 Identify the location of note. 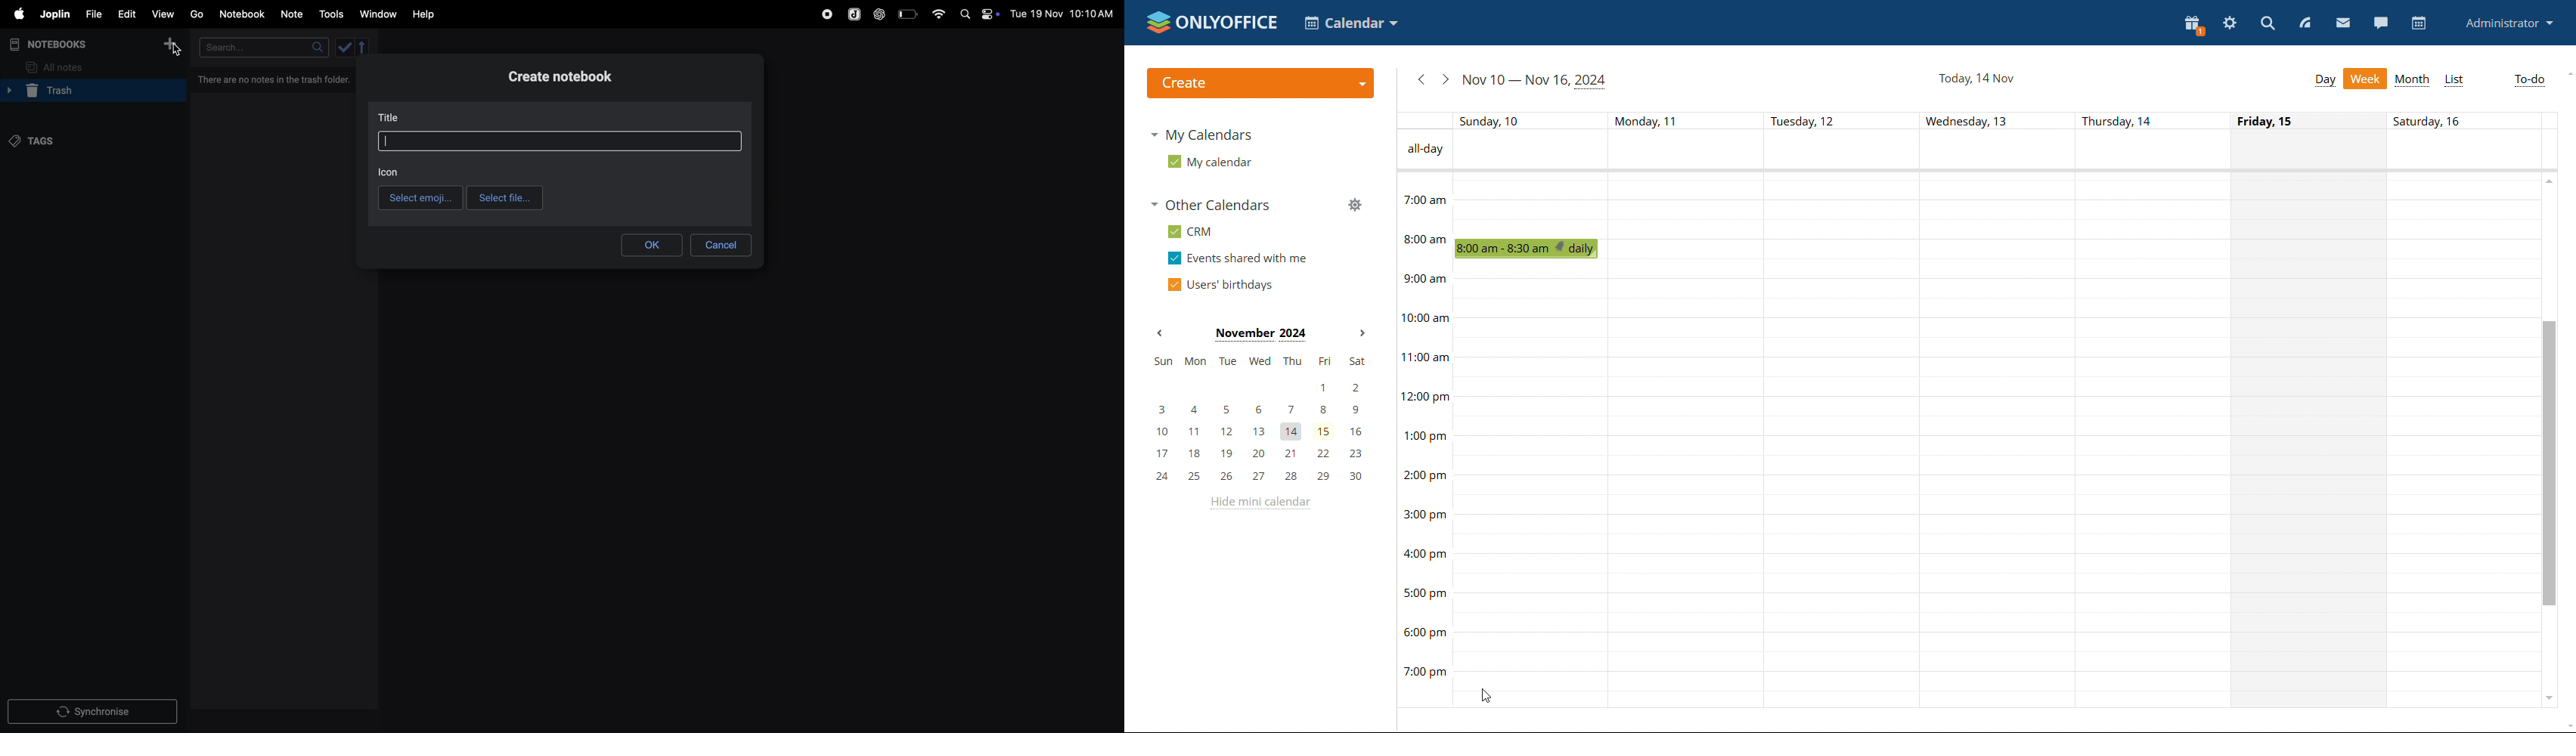
(296, 13).